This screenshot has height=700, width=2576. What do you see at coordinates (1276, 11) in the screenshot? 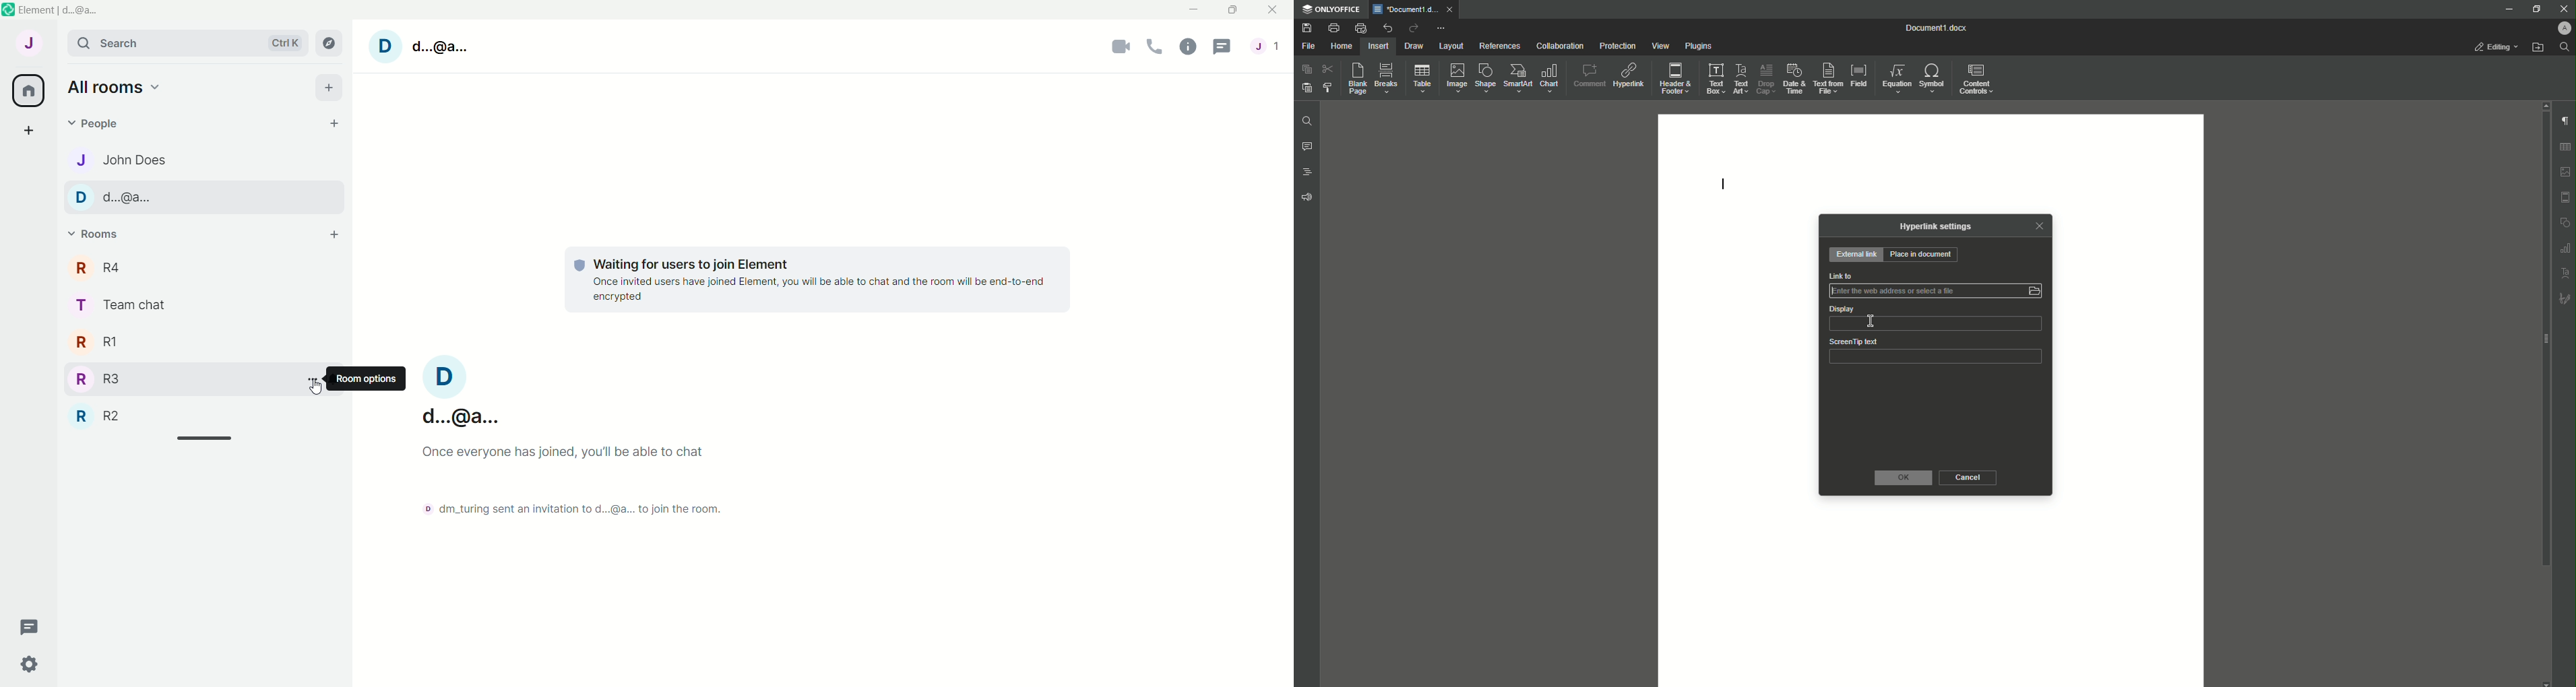
I see `close` at bounding box center [1276, 11].